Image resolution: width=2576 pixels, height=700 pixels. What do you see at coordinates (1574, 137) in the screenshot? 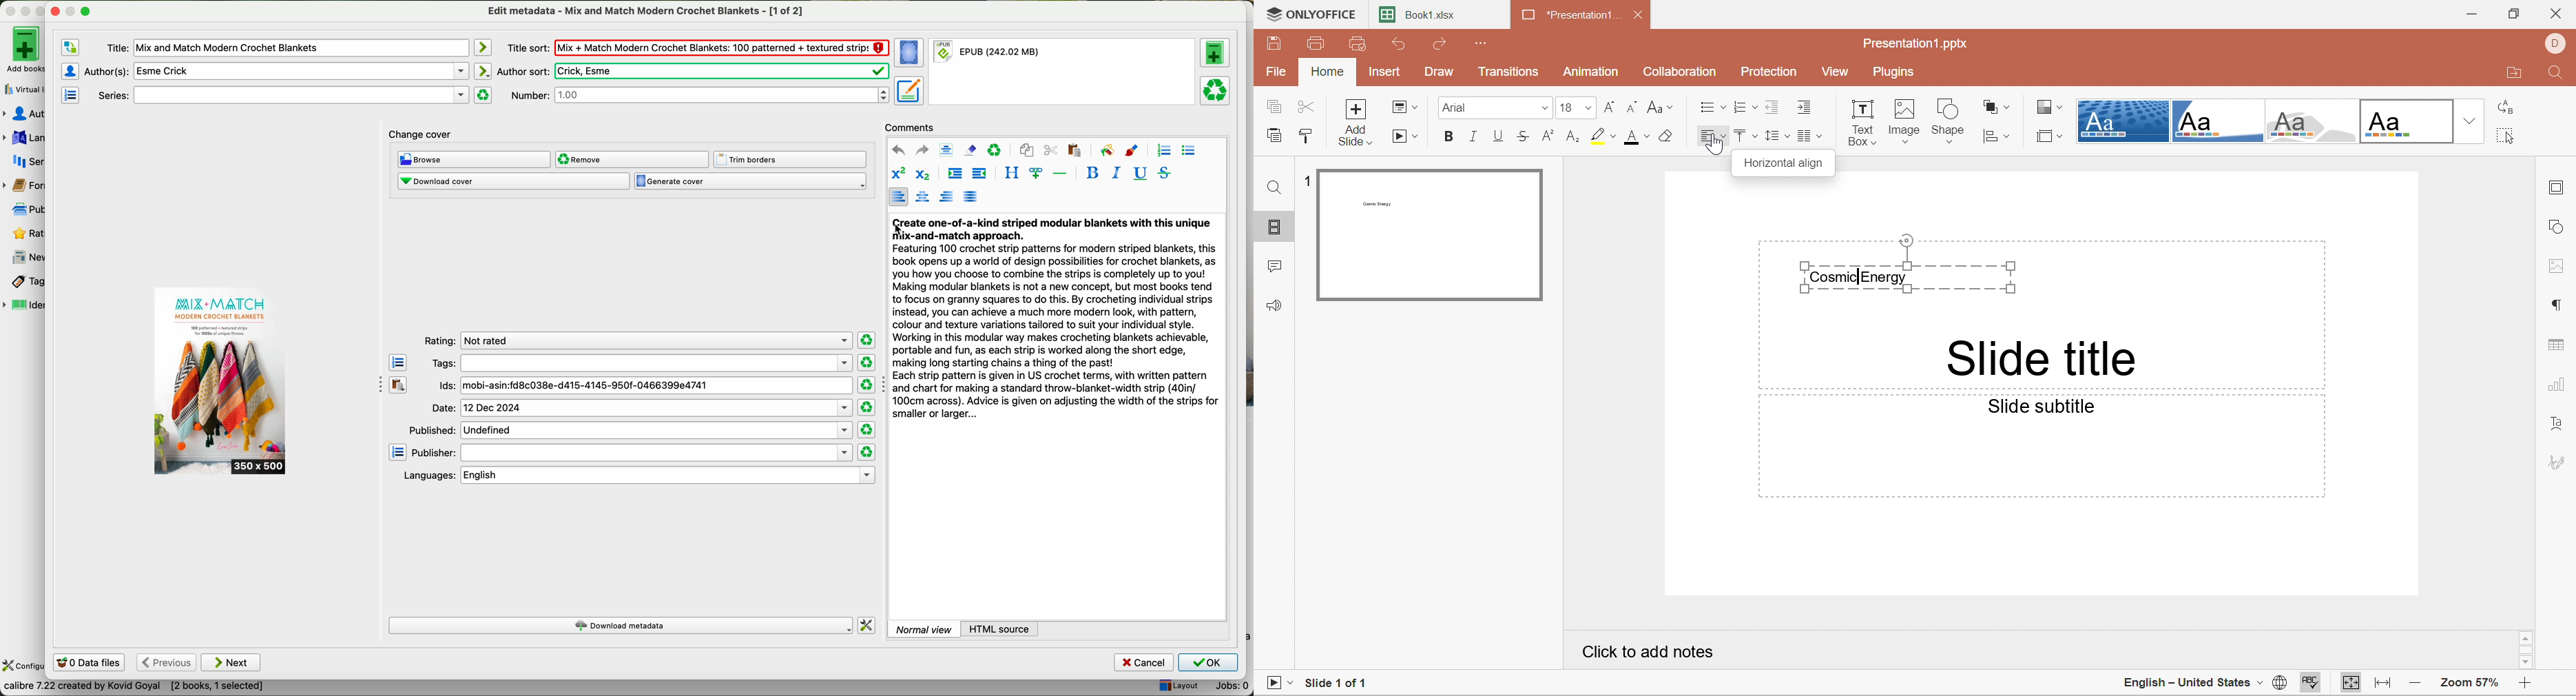
I see `Subscript` at bounding box center [1574, 137].